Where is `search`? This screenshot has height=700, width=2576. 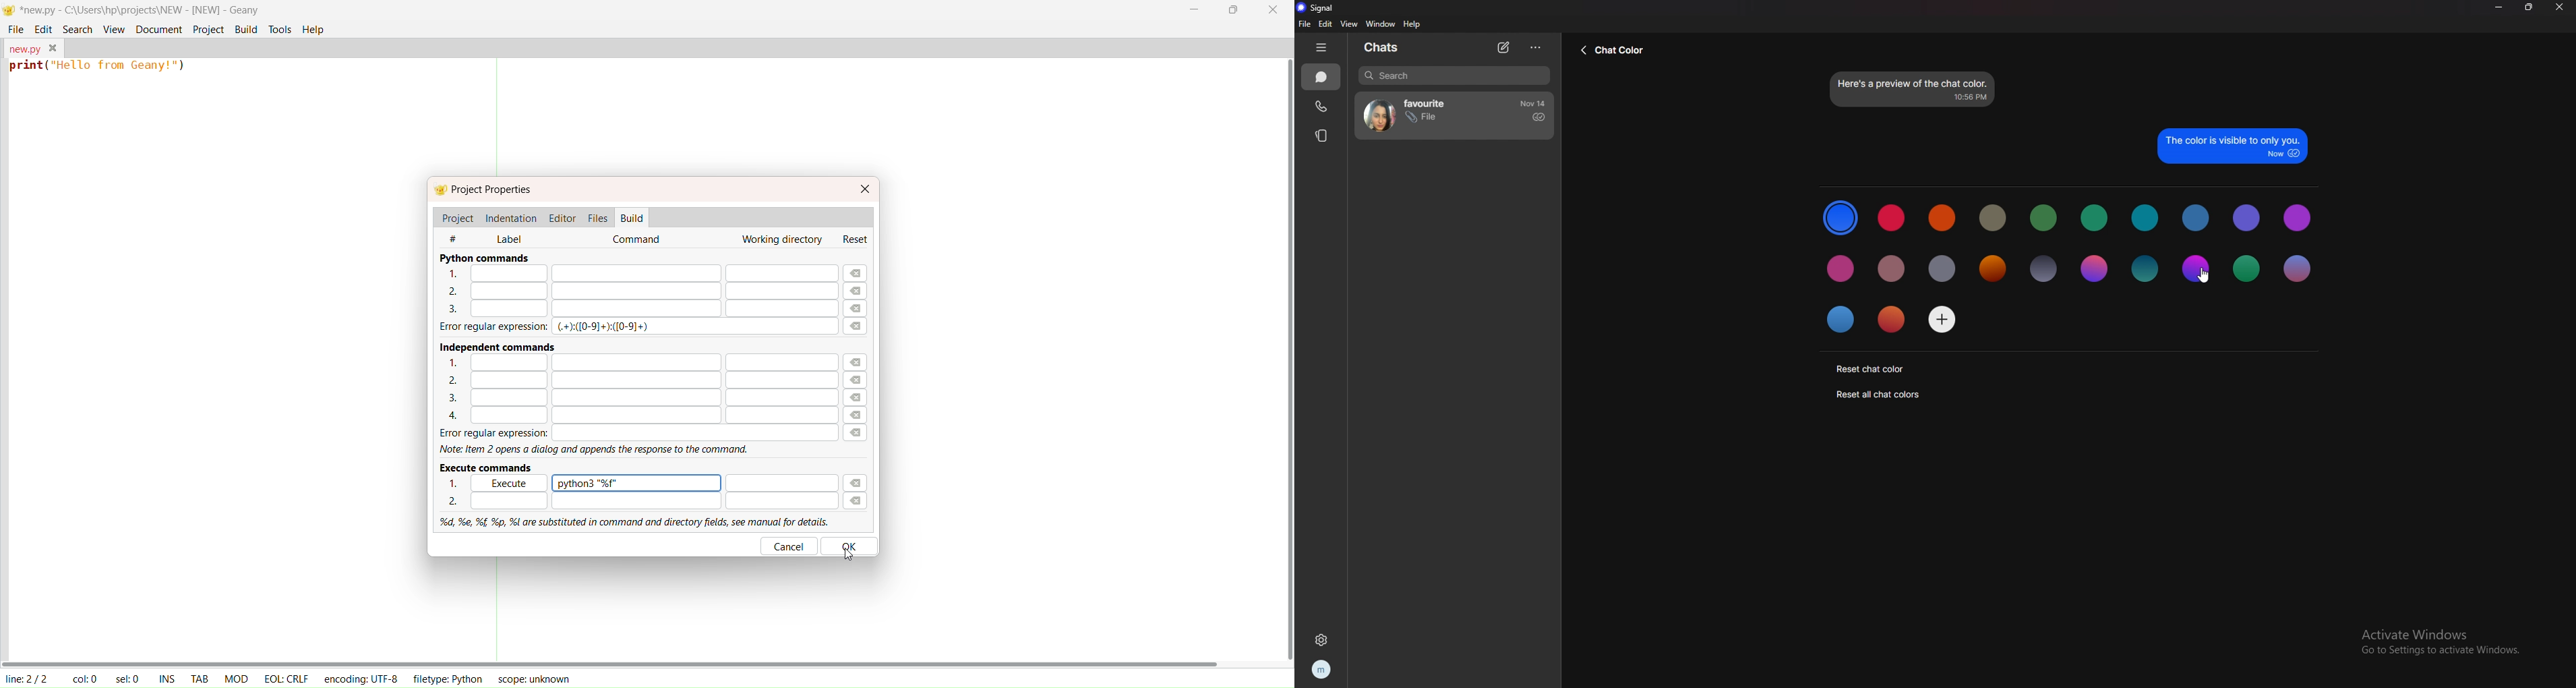 search is located at coordinates (1454, 76).